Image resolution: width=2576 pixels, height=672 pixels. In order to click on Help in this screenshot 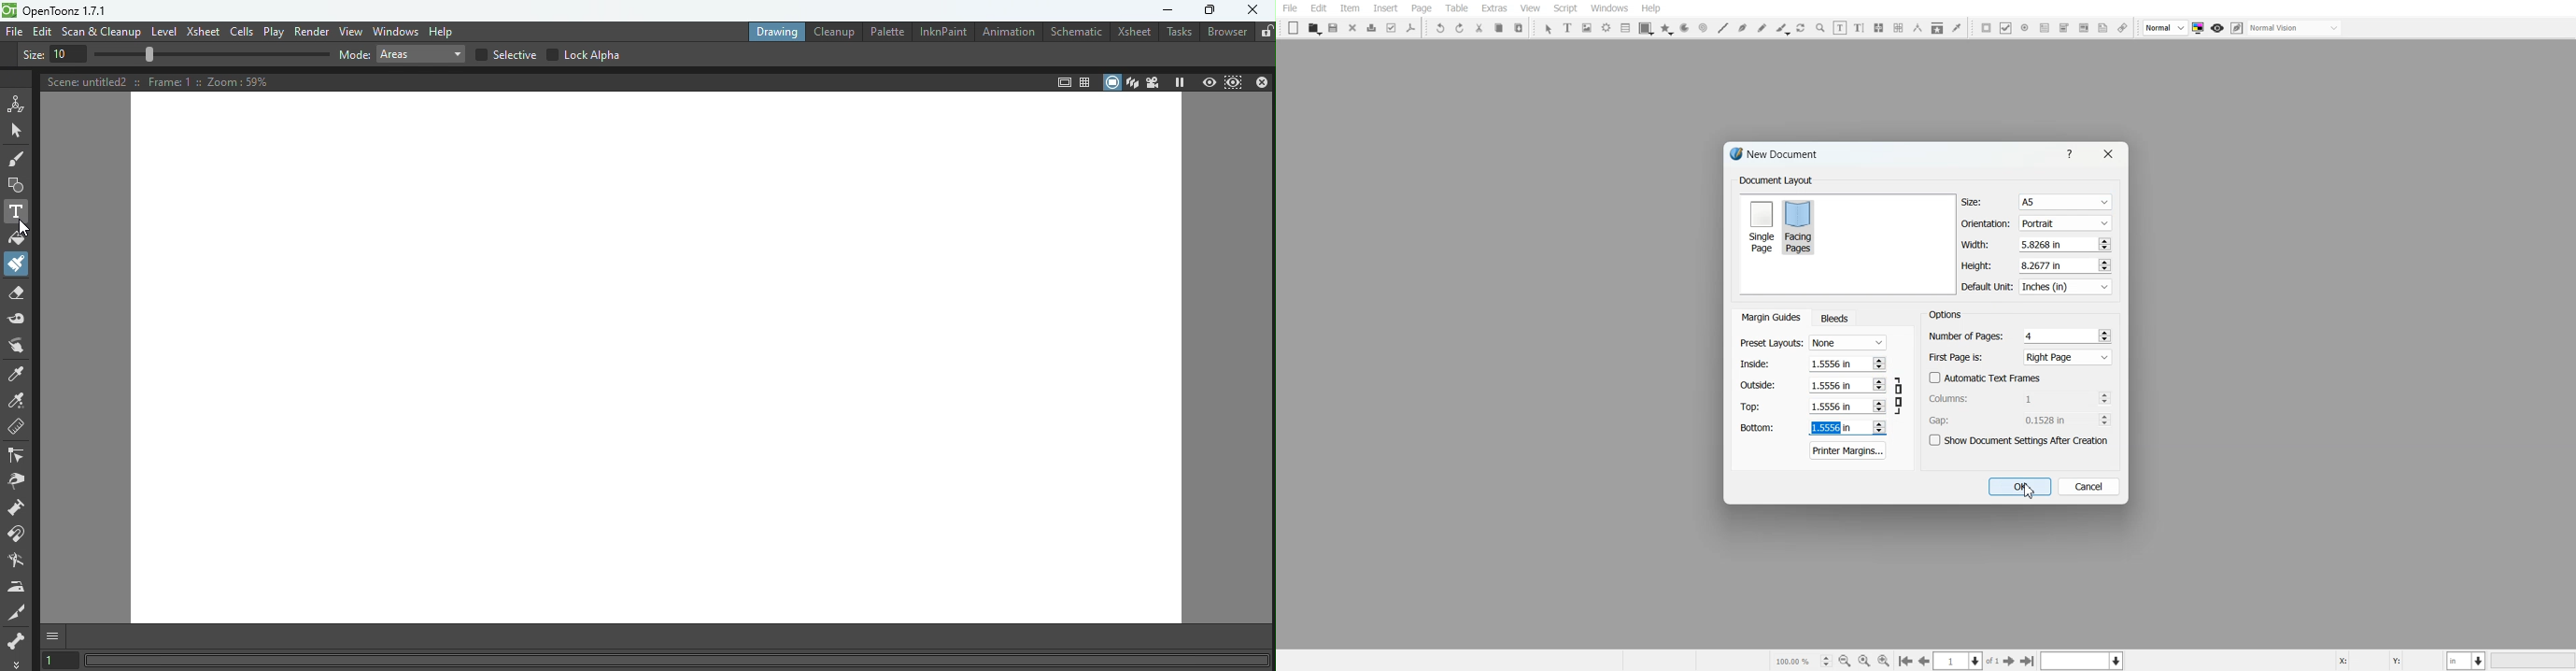, I will do `click(1650, 8)`.